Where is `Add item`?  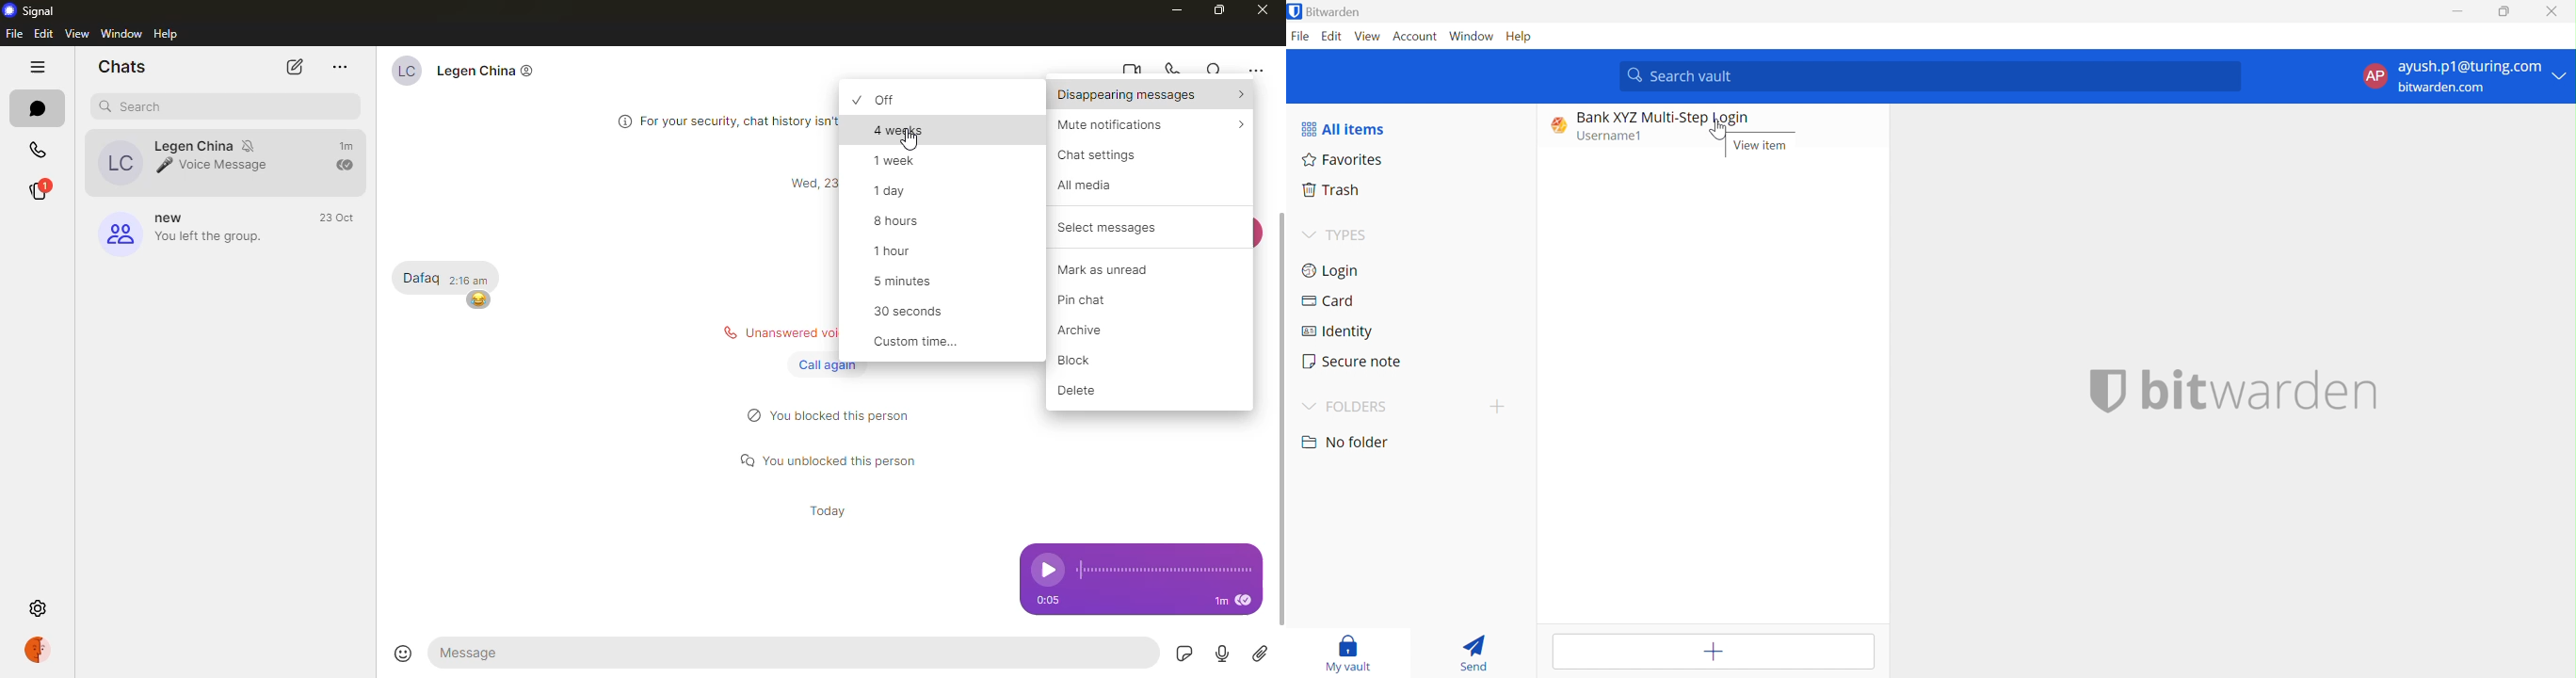 Add item is located at coordinates (1713, 652).